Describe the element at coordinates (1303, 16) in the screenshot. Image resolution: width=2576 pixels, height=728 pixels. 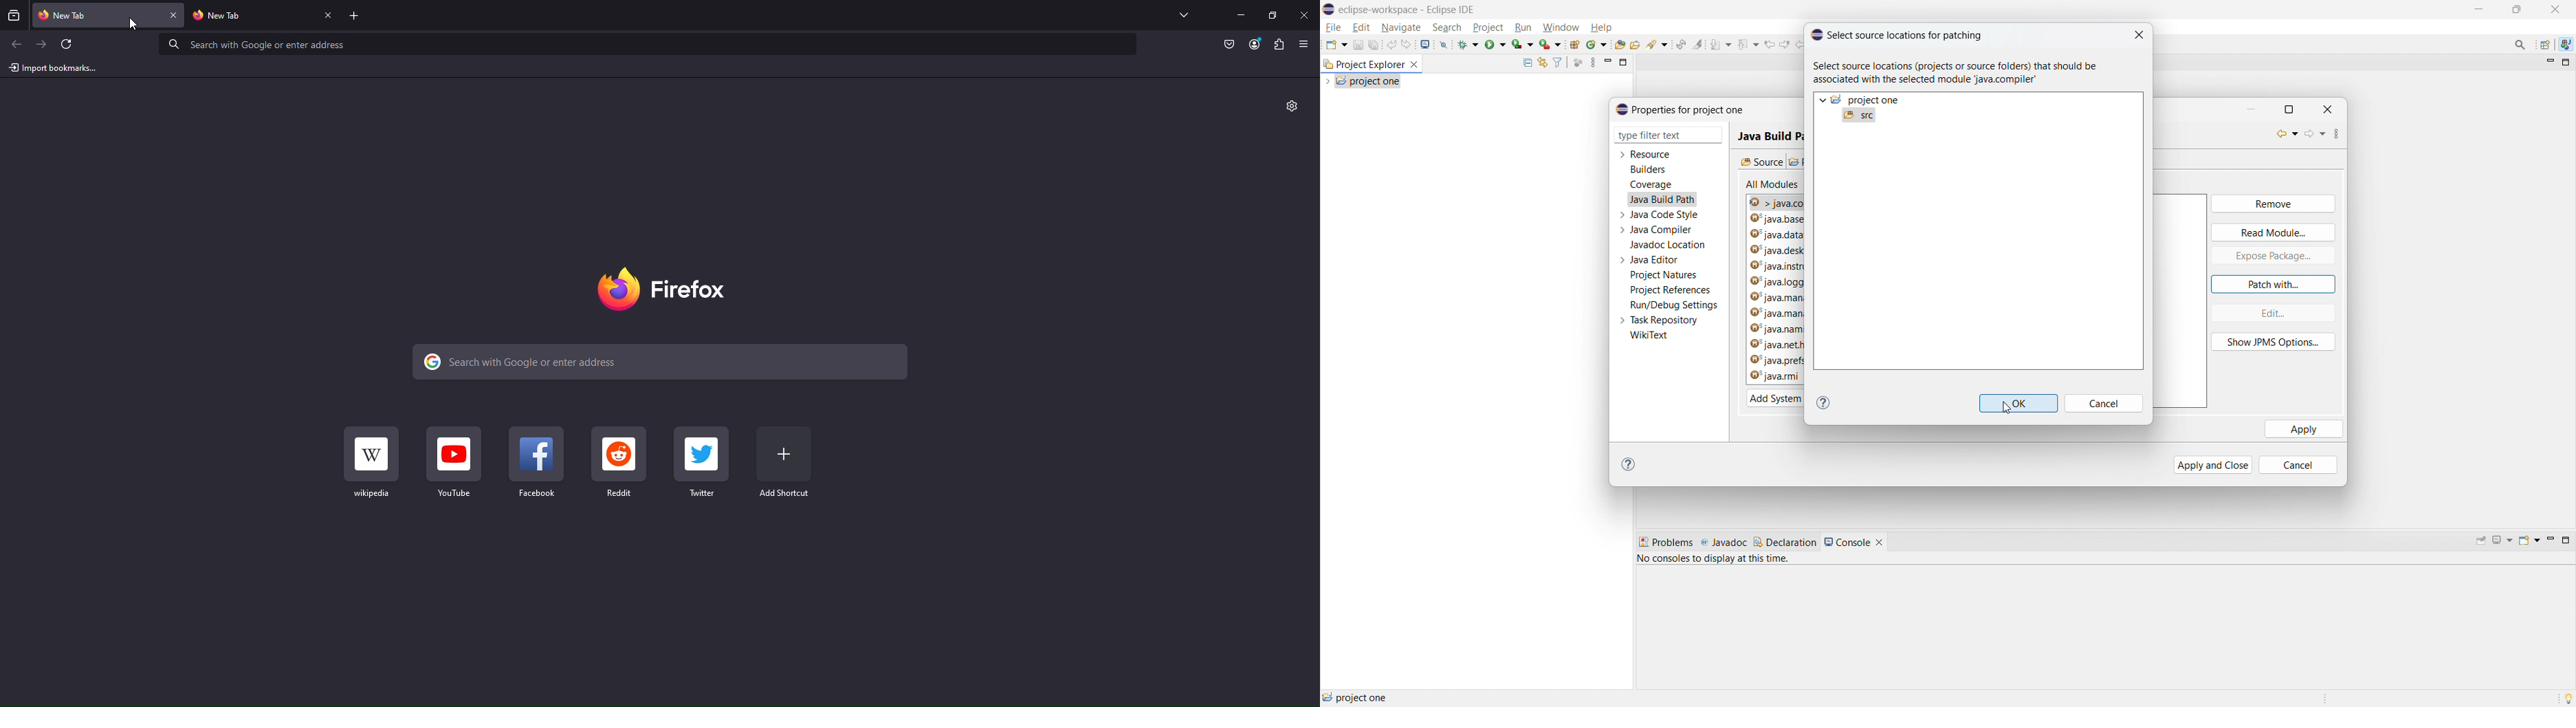
I see `Close` at that location.